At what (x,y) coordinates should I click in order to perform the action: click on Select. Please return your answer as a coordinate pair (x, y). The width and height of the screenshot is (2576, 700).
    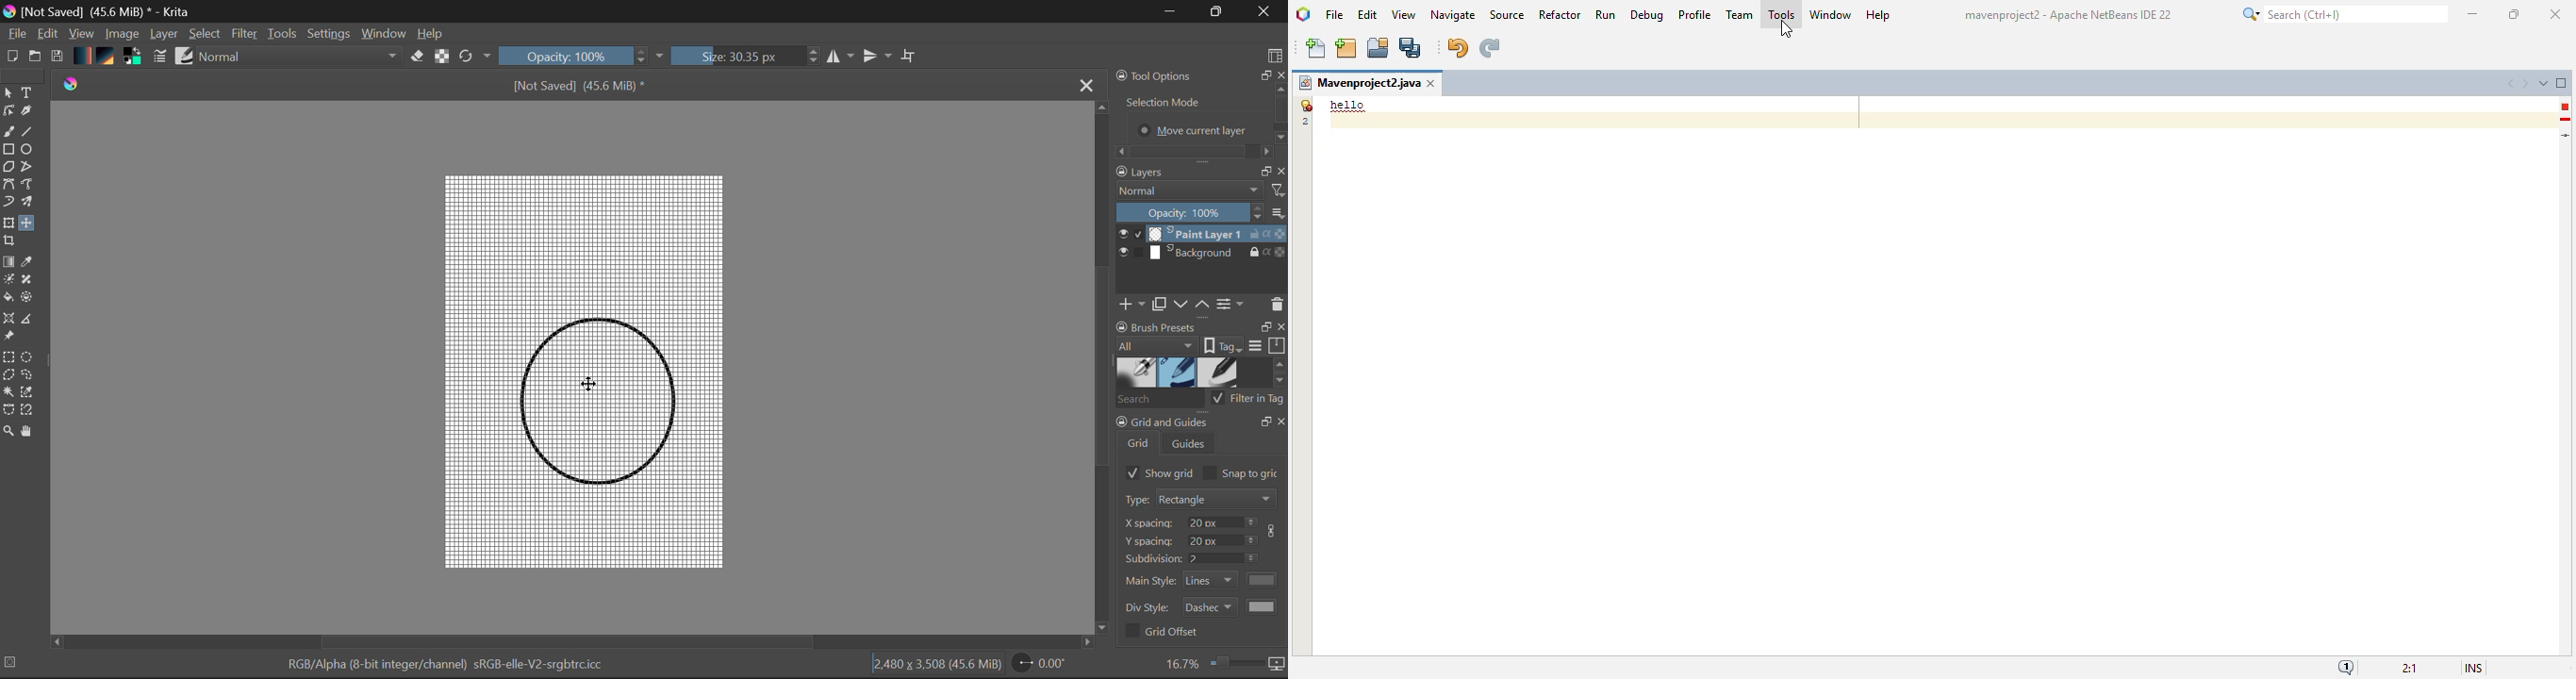
    Looking at the image, I should click on (9, 93).